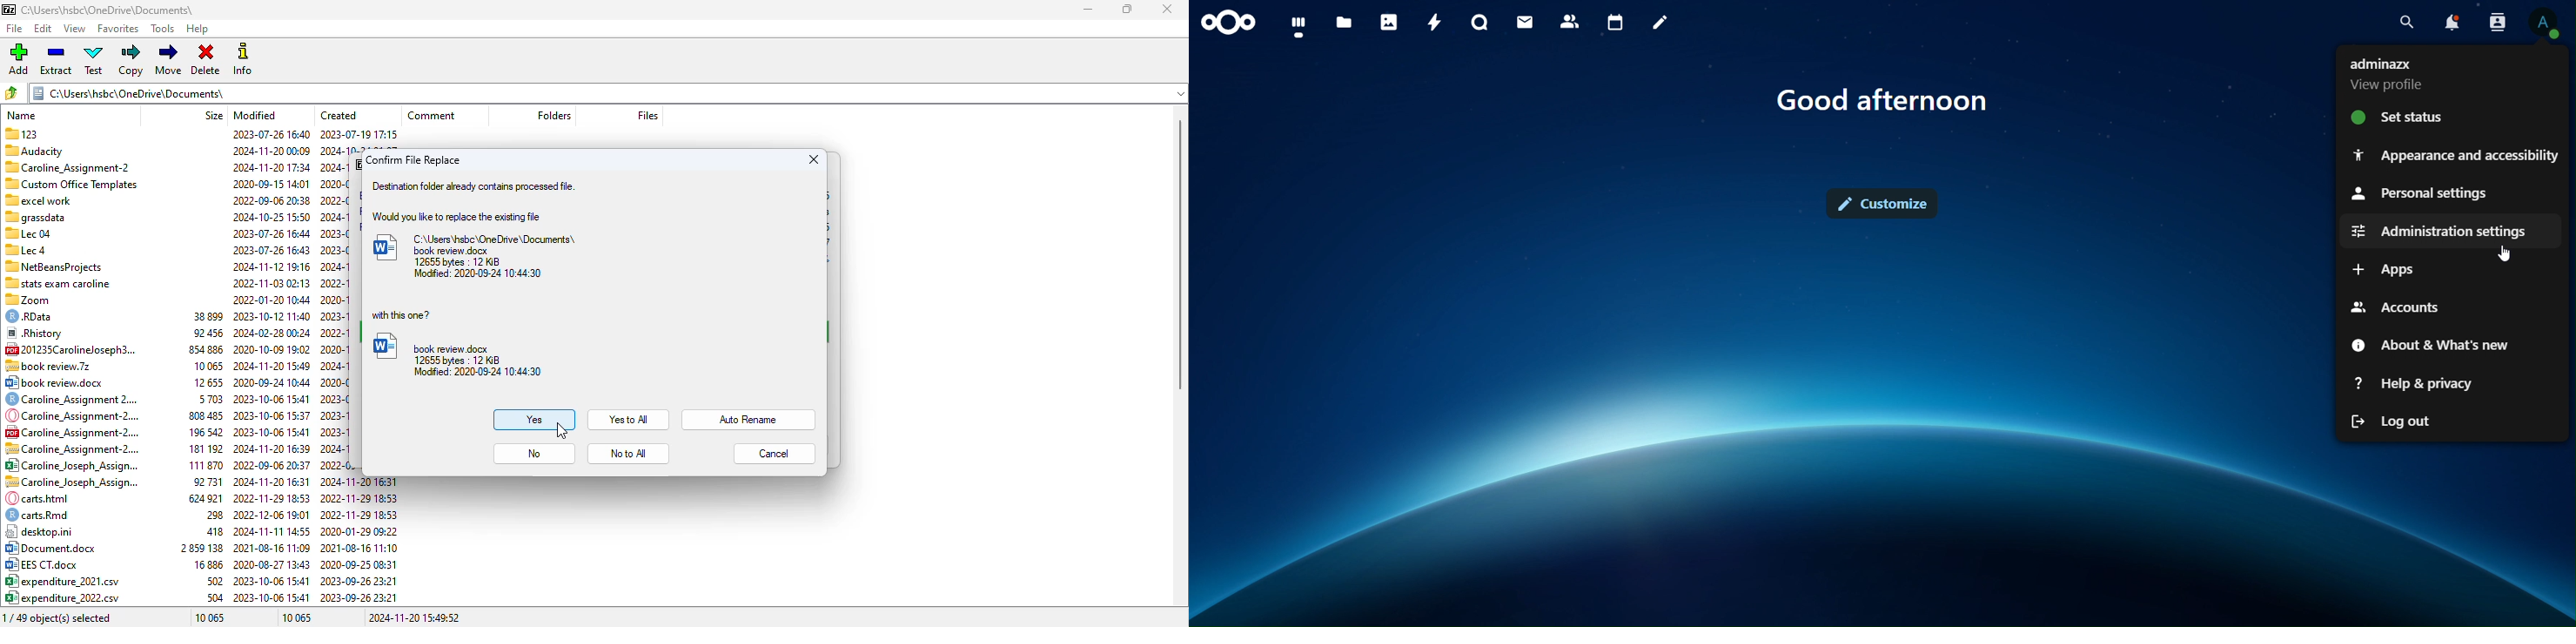 This screenshot has height=644, width=2576. What do you see at coordinates (74, 29) in the screenshot?
I see `view` at bounding box center [74, 29].